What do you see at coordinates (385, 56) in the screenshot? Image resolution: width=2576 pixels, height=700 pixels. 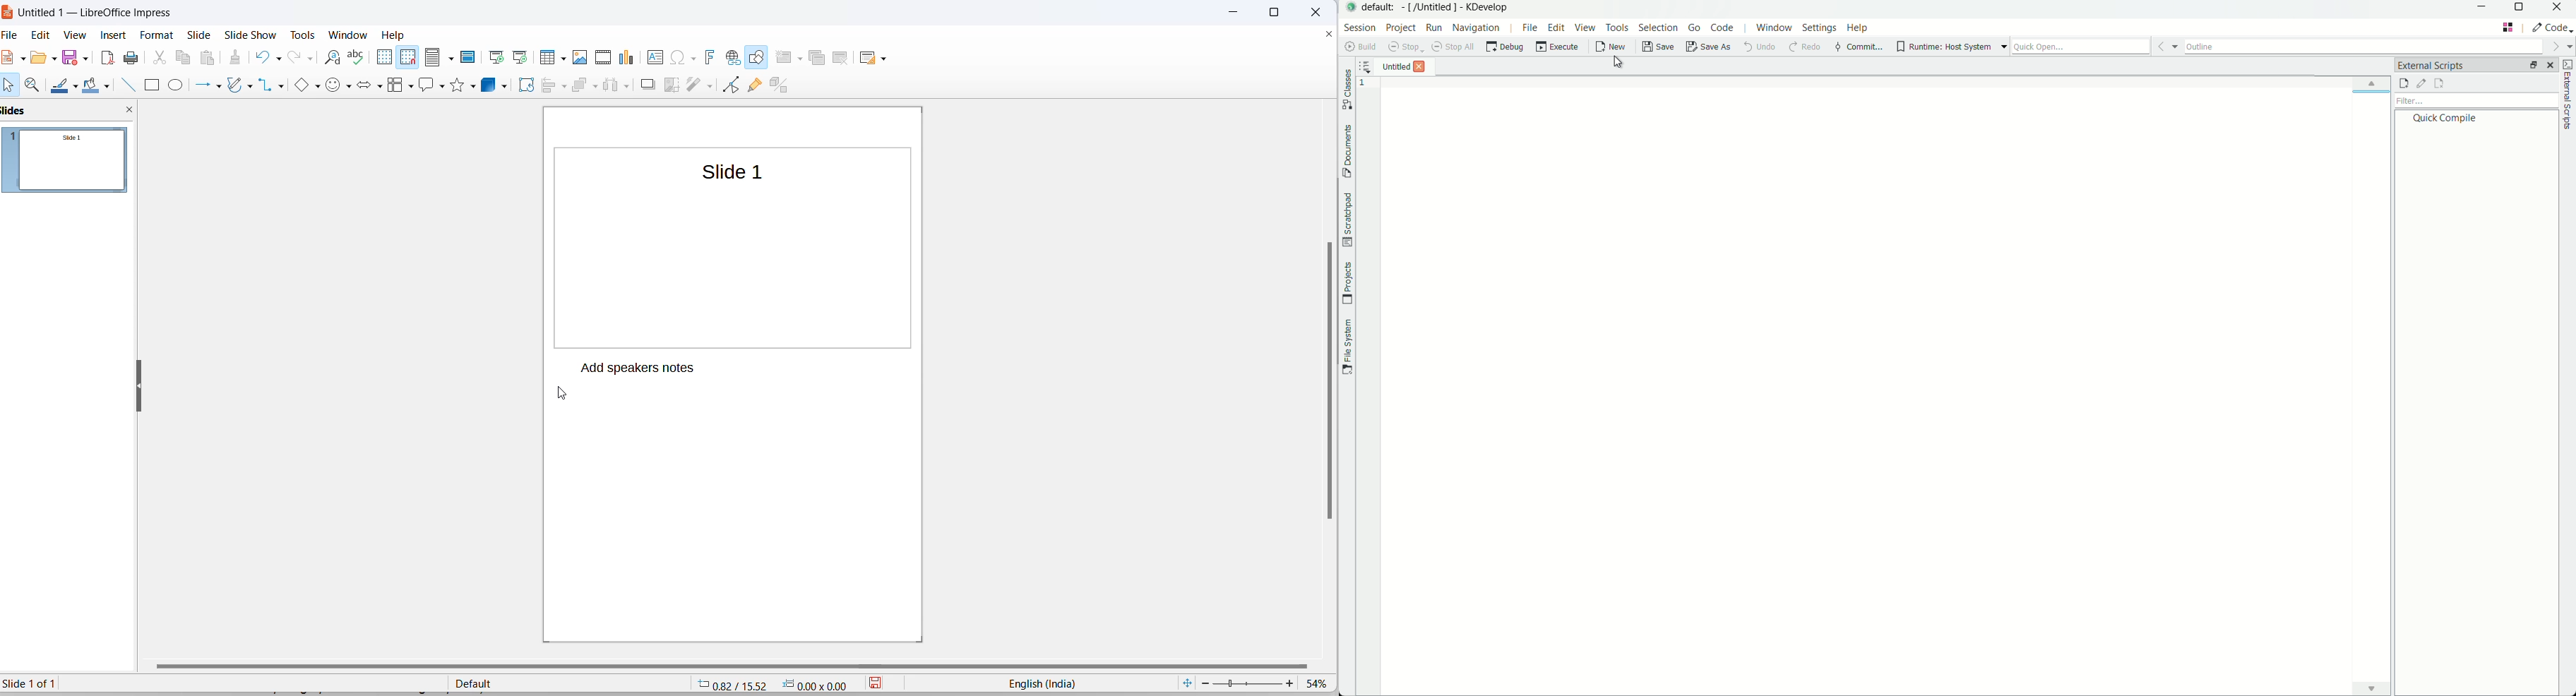 I see `display grid` at bounding box center [385, 56].